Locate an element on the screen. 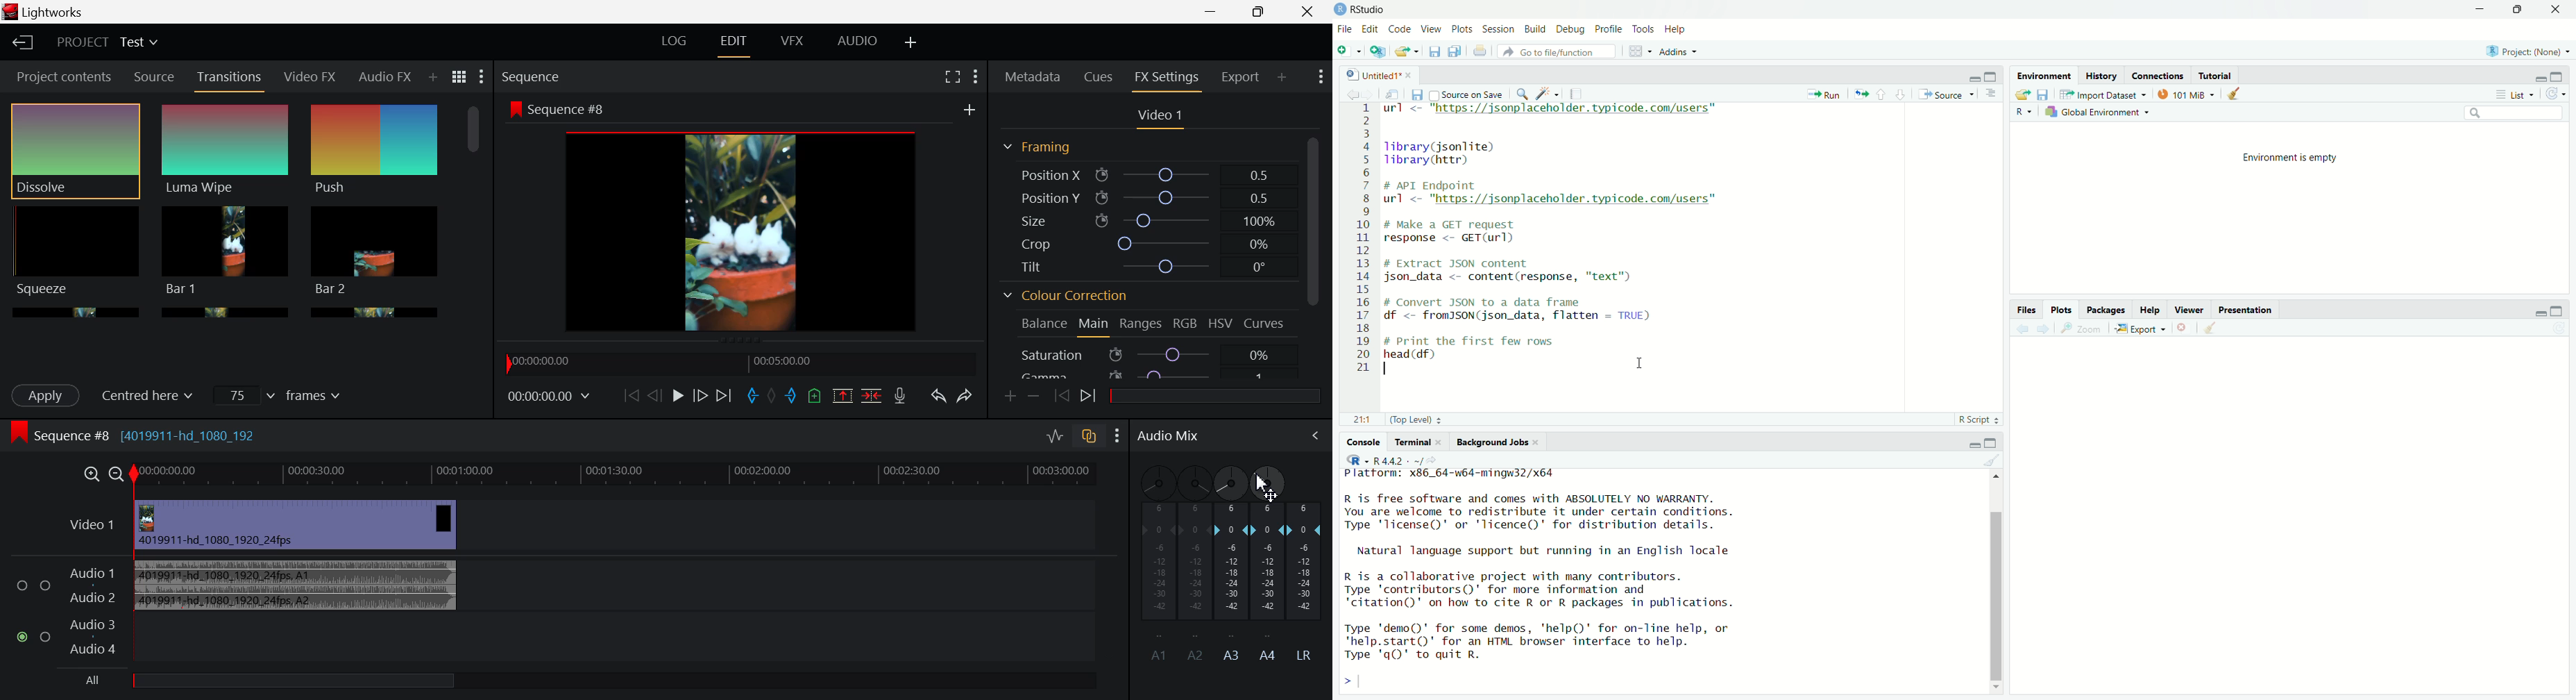 Image resolution: width=2576 pixels, height=700 pixels. To start is located at coordinates (630, 396).